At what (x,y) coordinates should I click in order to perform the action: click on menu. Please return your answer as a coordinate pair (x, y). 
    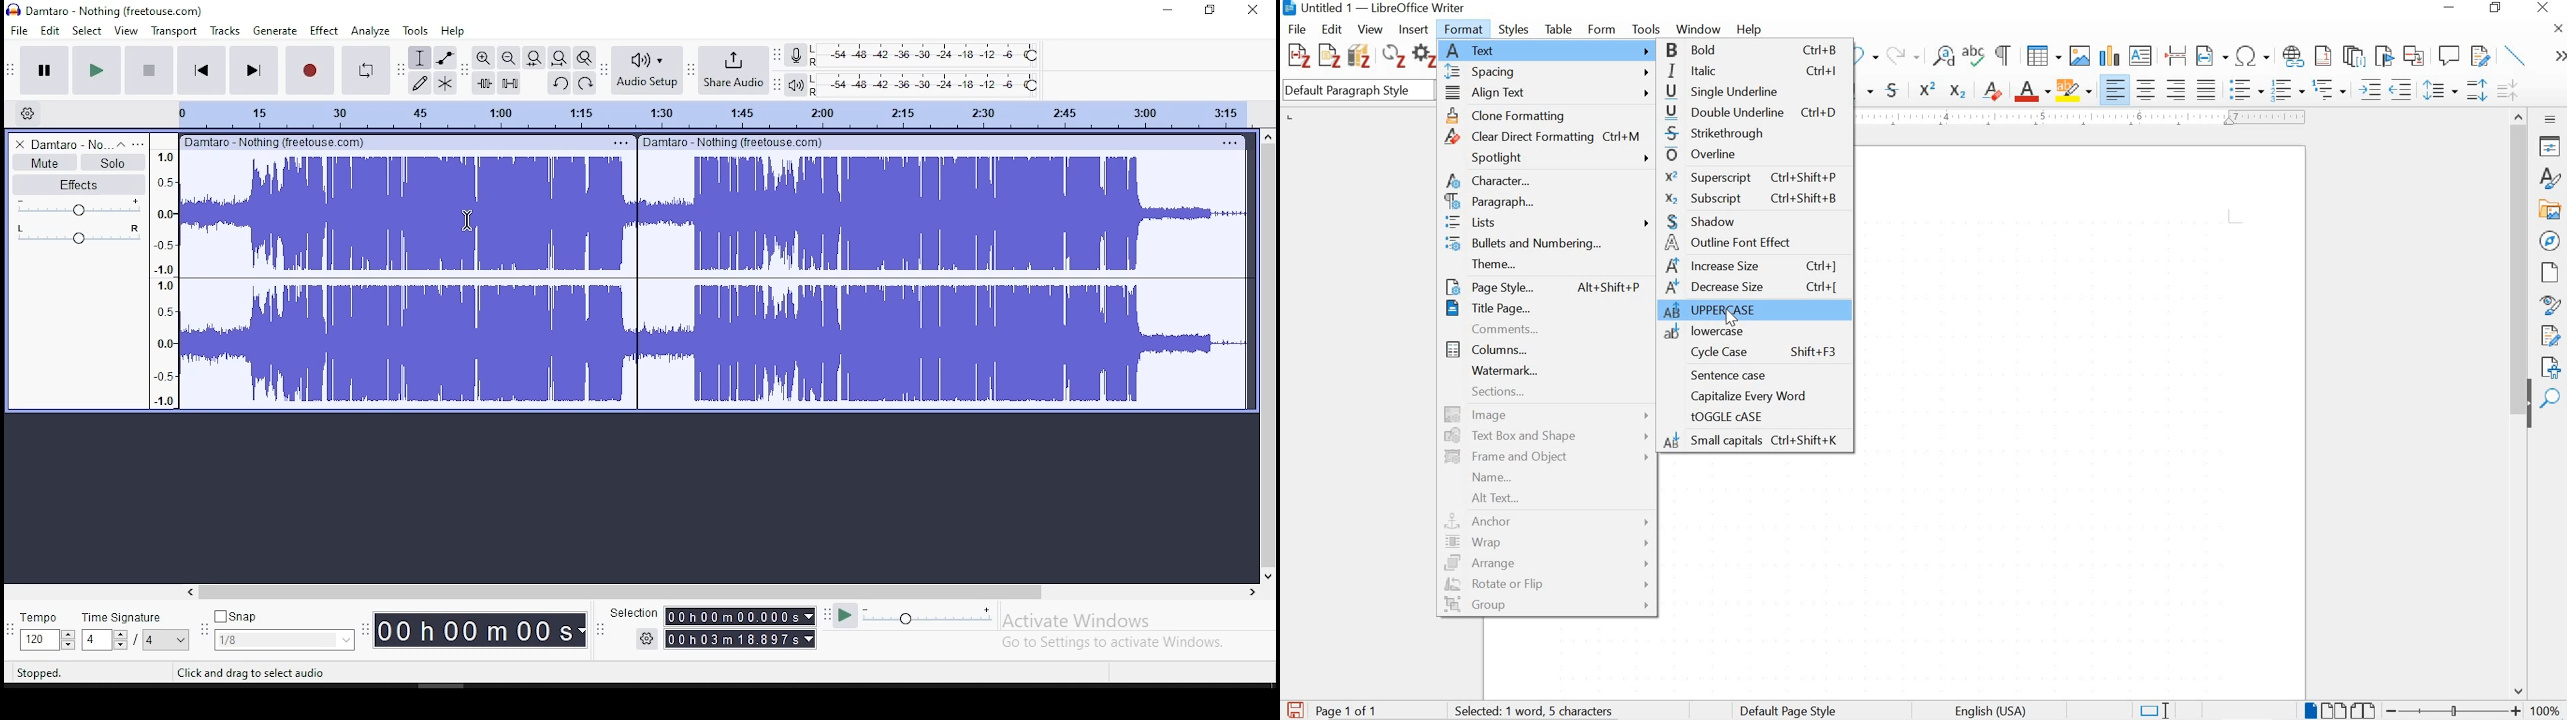
    Looking at the image, I should click on (1227, 142).